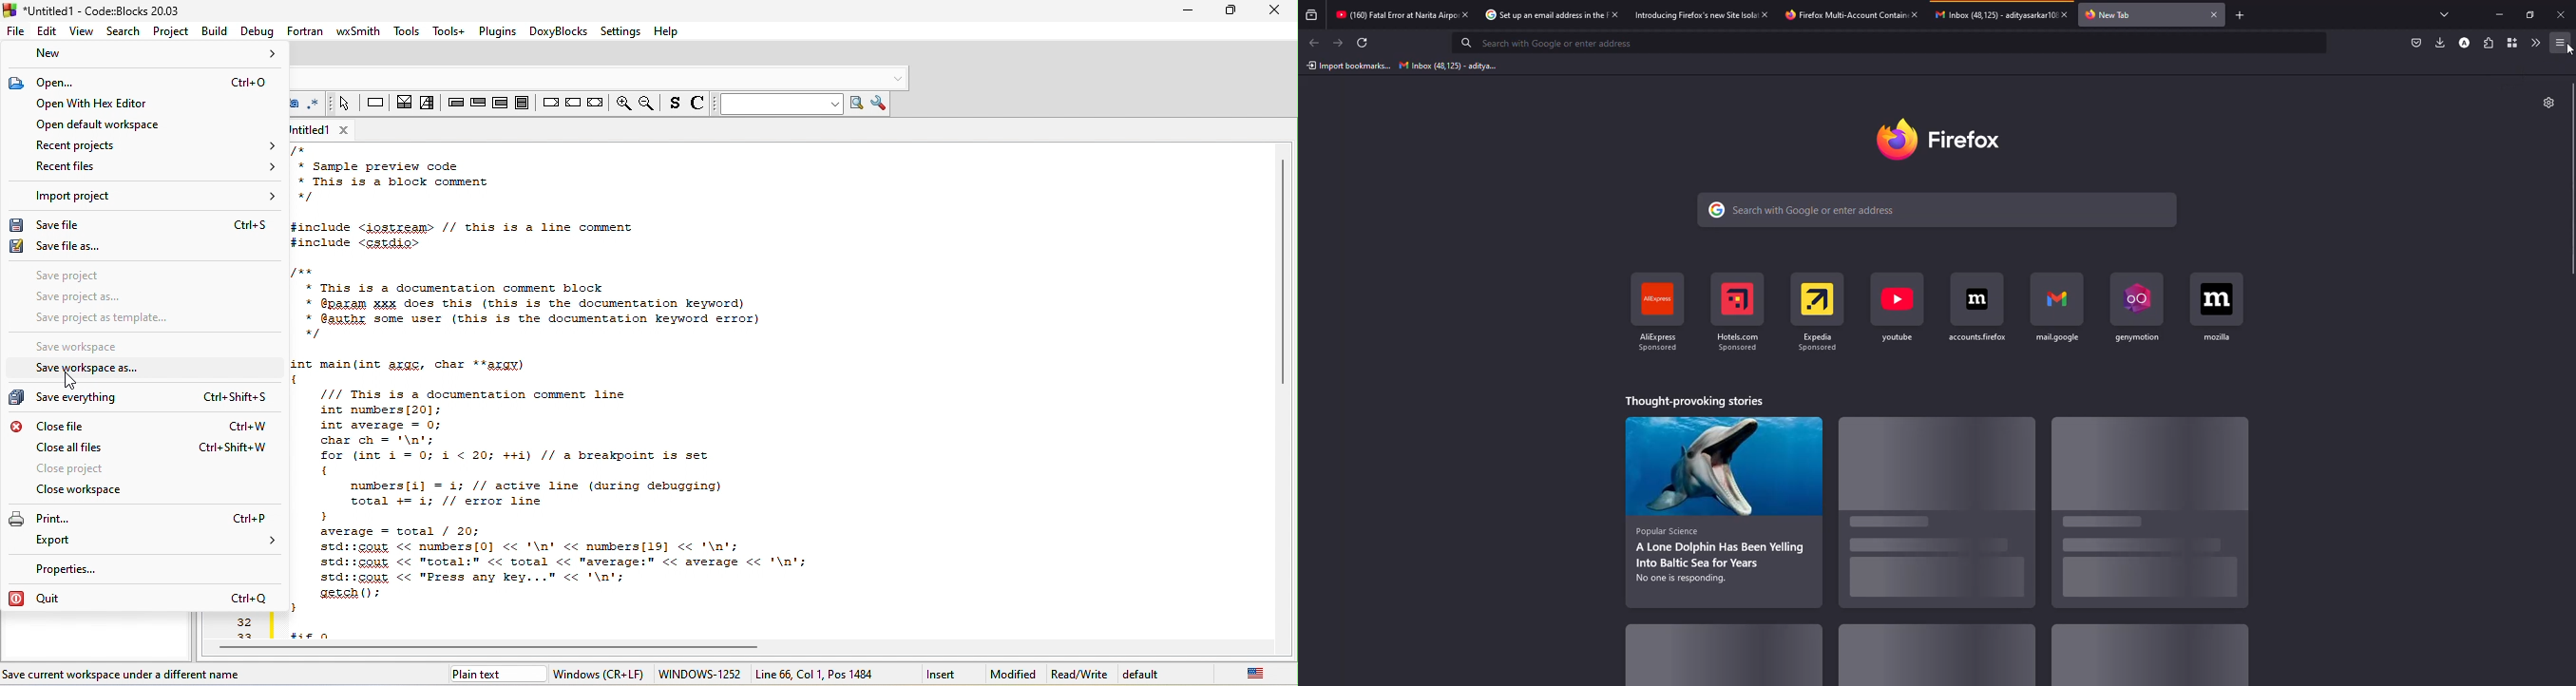  What do you see at coordinates (522, 102) in the screenshot?
I see `block` at bounding box center [522, 102].